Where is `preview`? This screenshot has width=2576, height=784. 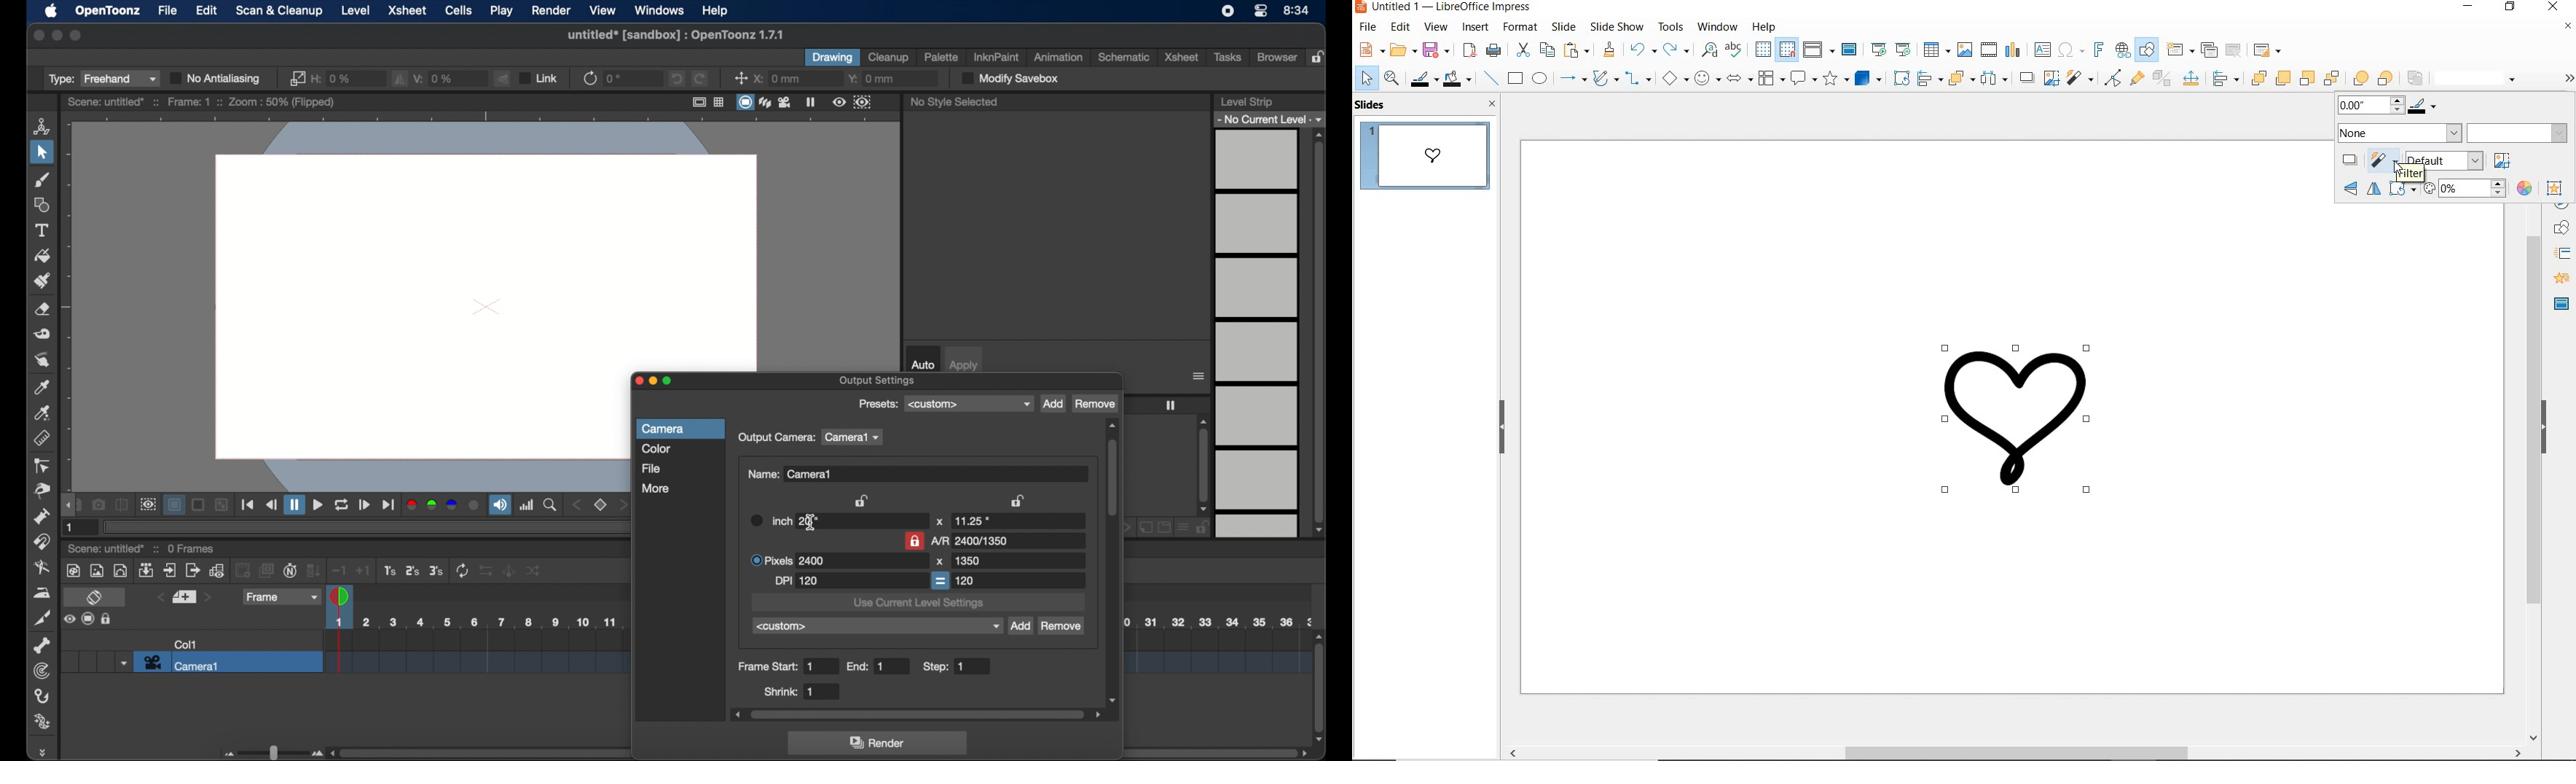
preview is located at coordinates (148, 505).